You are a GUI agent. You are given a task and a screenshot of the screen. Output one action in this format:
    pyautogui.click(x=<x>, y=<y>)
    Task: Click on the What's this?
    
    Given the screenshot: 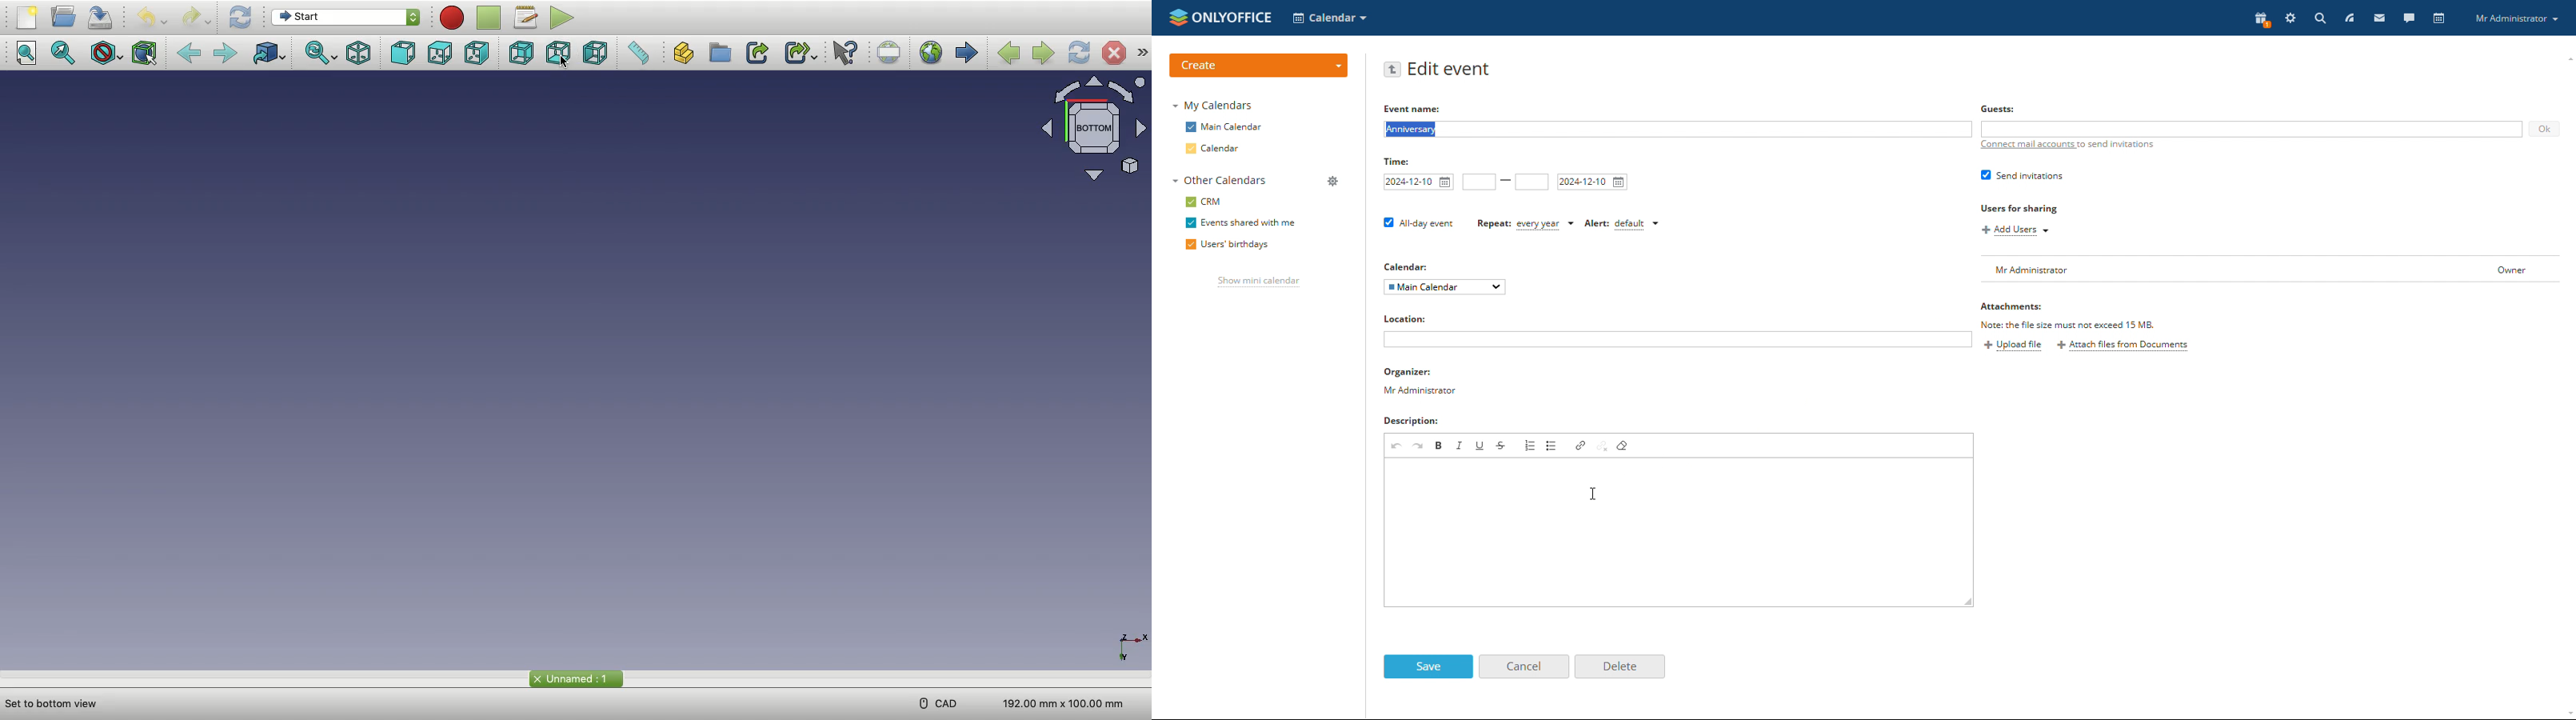 What is the action you would take?
    pyautogui.click(x=849, y=53)
    